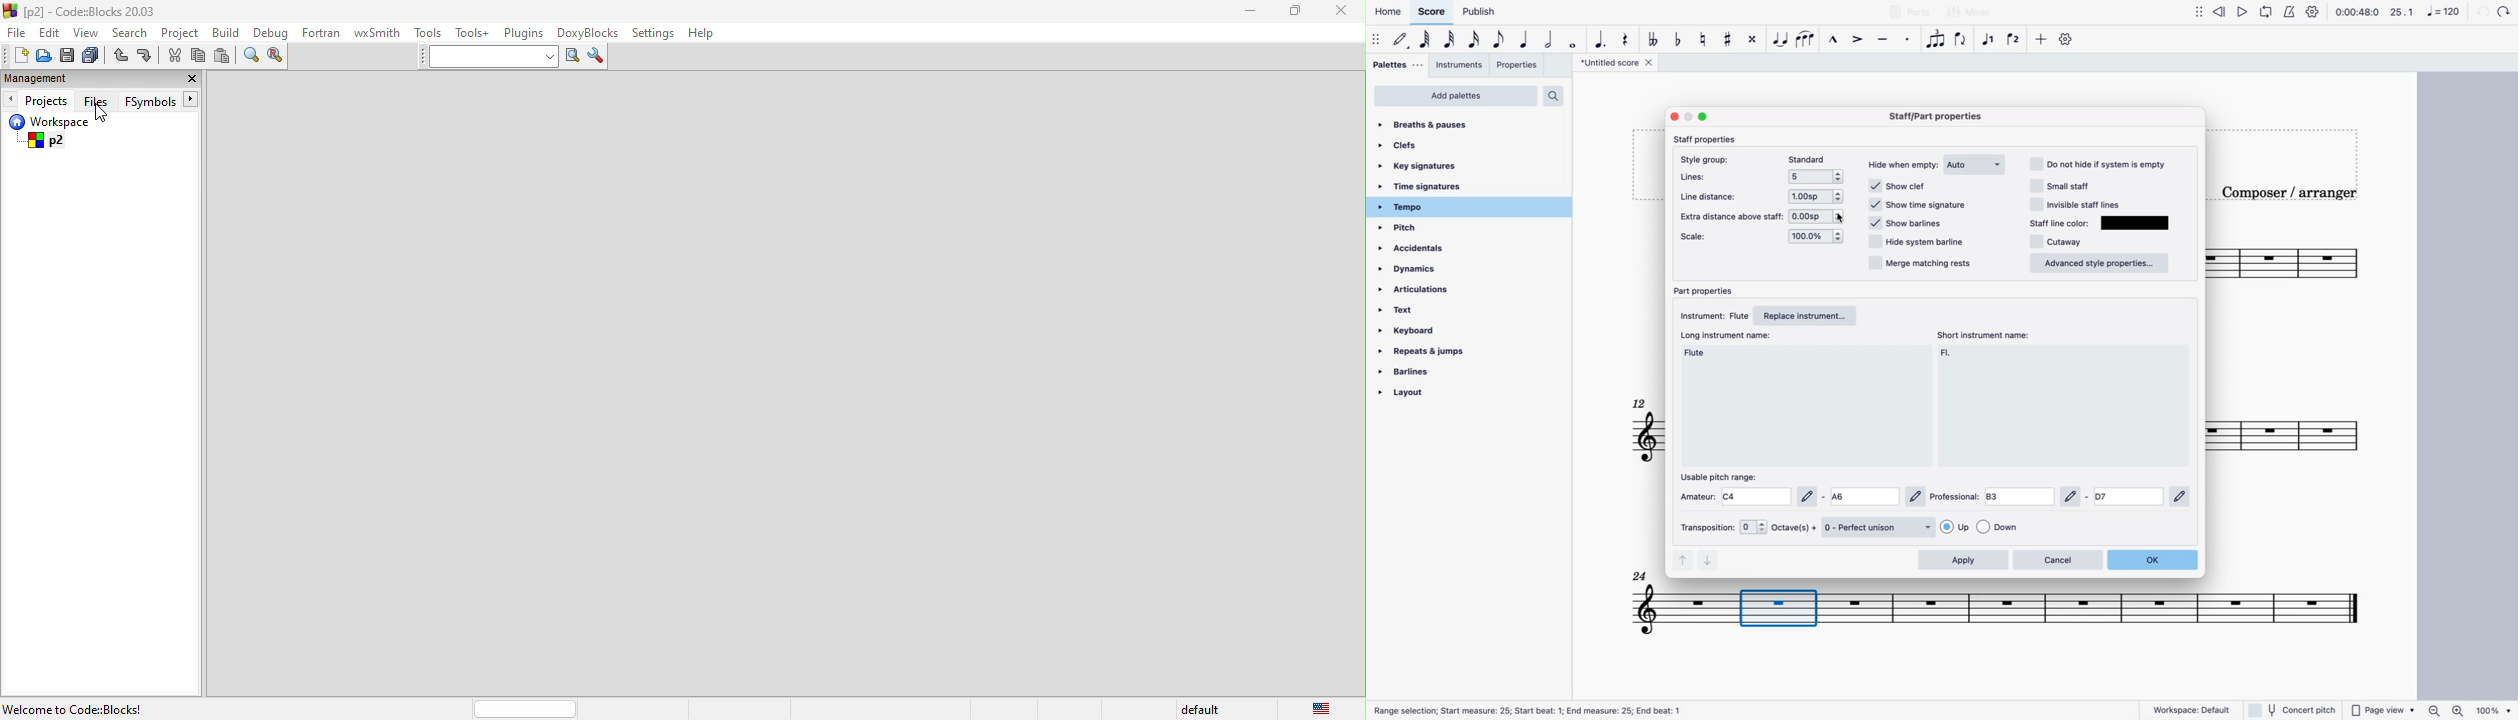  What do you see at coordinates (2070, 41) in the screenshot?
I see `settings` at bounding box center [2070, 41].